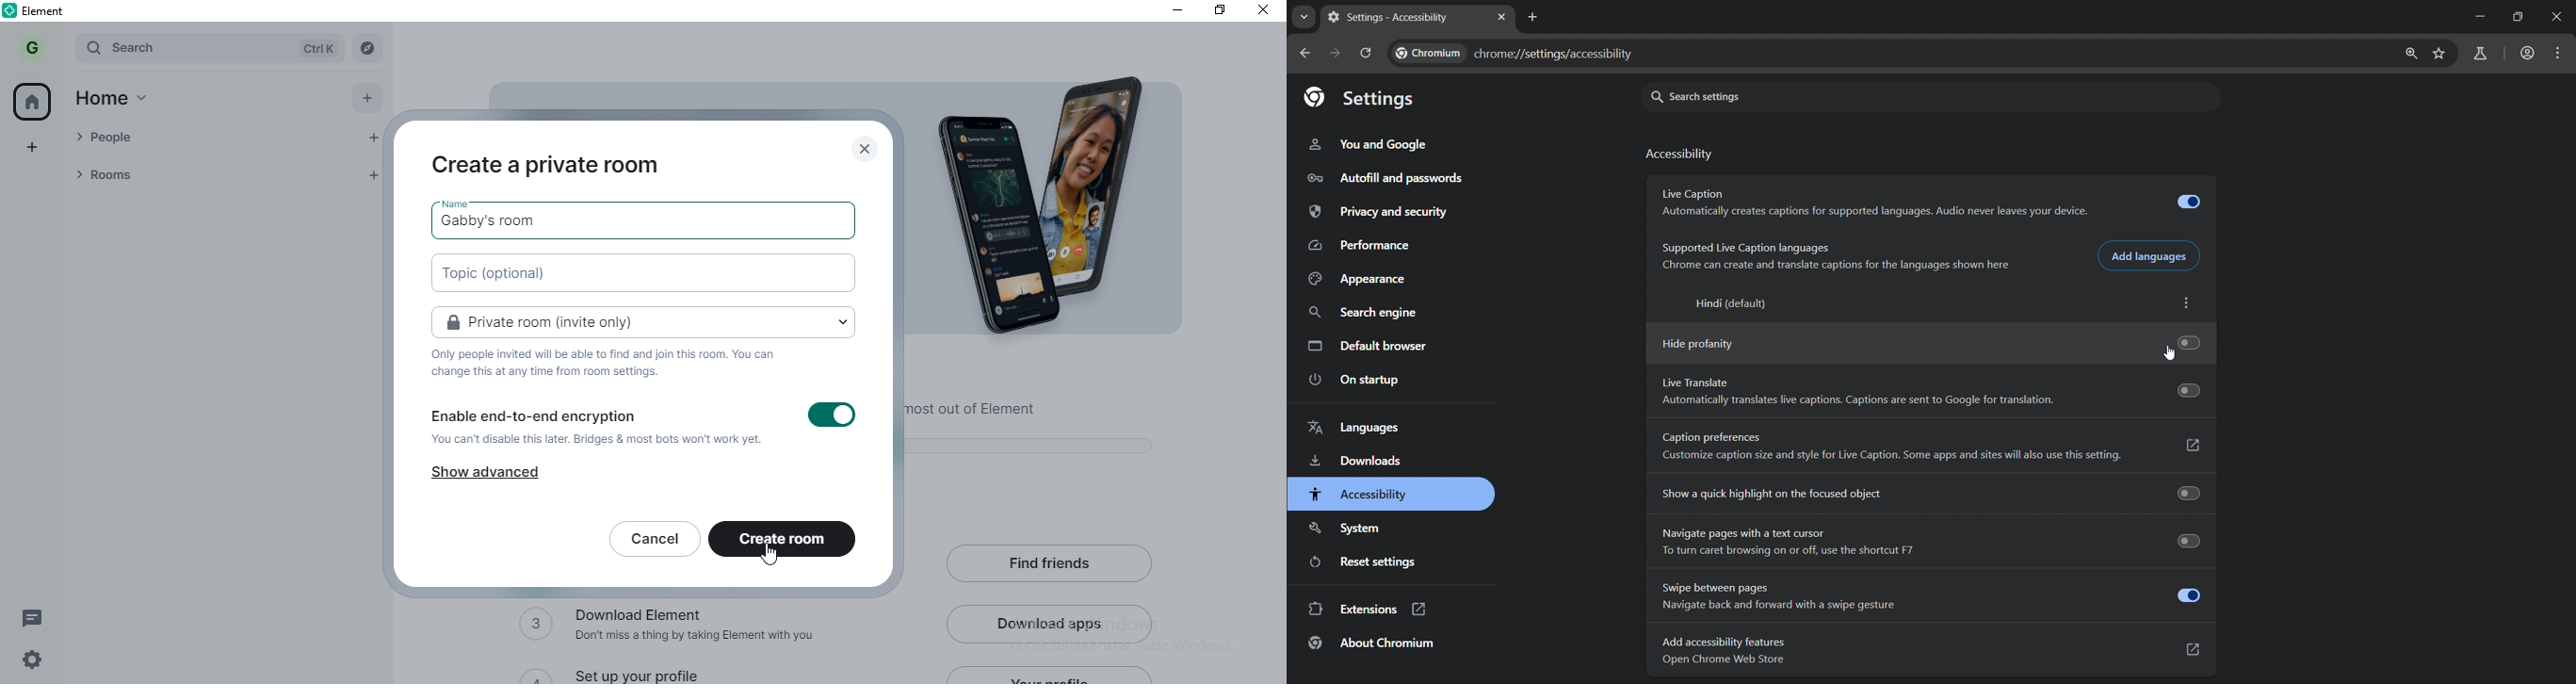 This screenshot has width=2576, height=700. What do you see at coordinates (373, 140) in the screenshot?
I see `start chat` at bounding box center [373, 140].